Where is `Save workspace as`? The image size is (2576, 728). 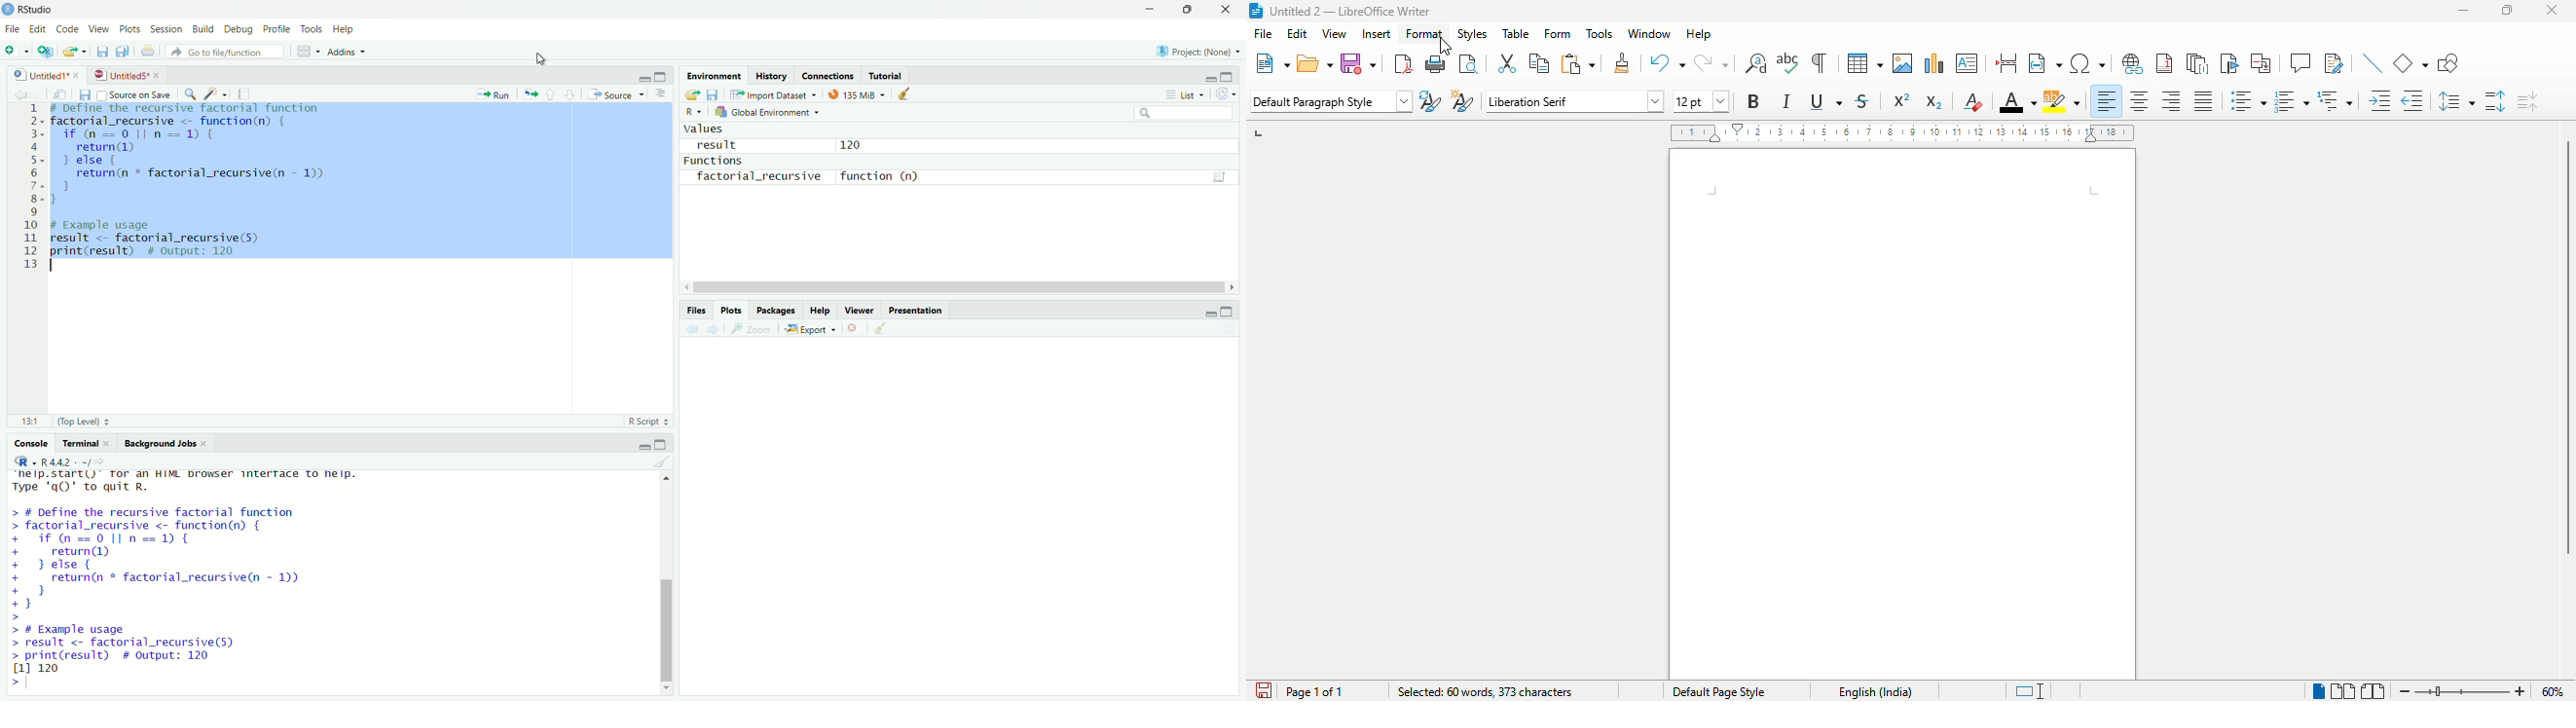
Save workspace as is located at coordinates (715, 94).